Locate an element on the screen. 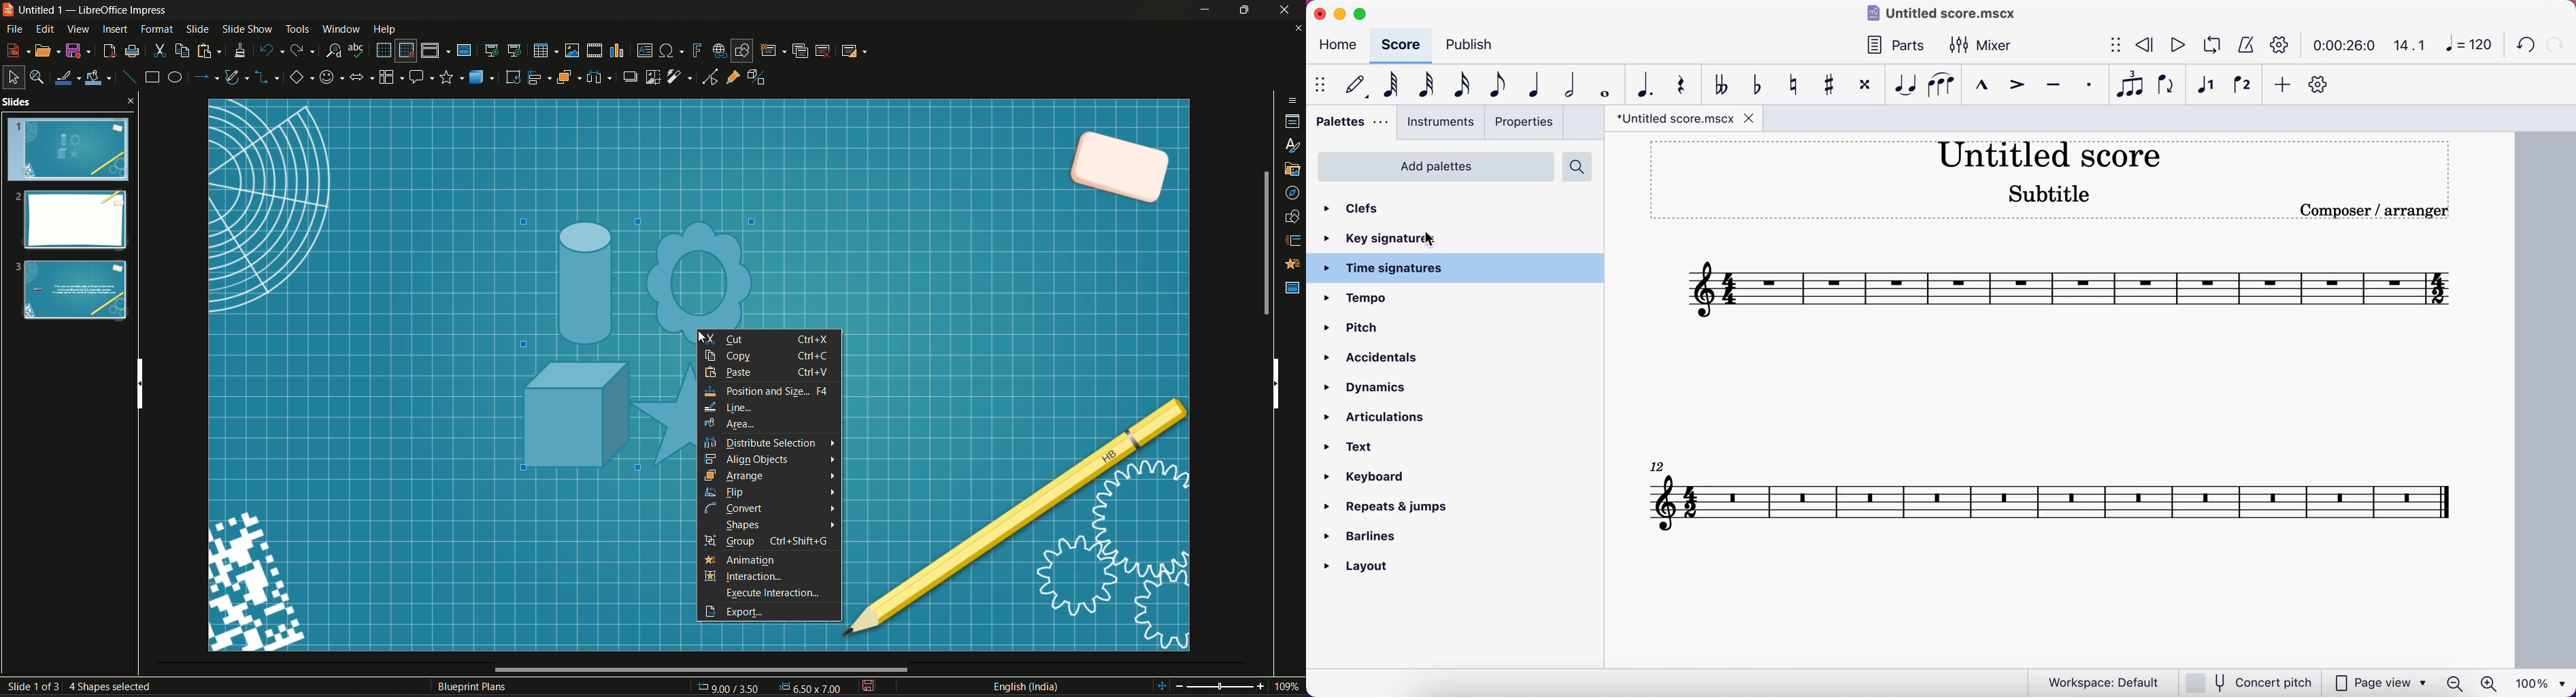  repeats and jumps is located at coordinates (1395, 507).